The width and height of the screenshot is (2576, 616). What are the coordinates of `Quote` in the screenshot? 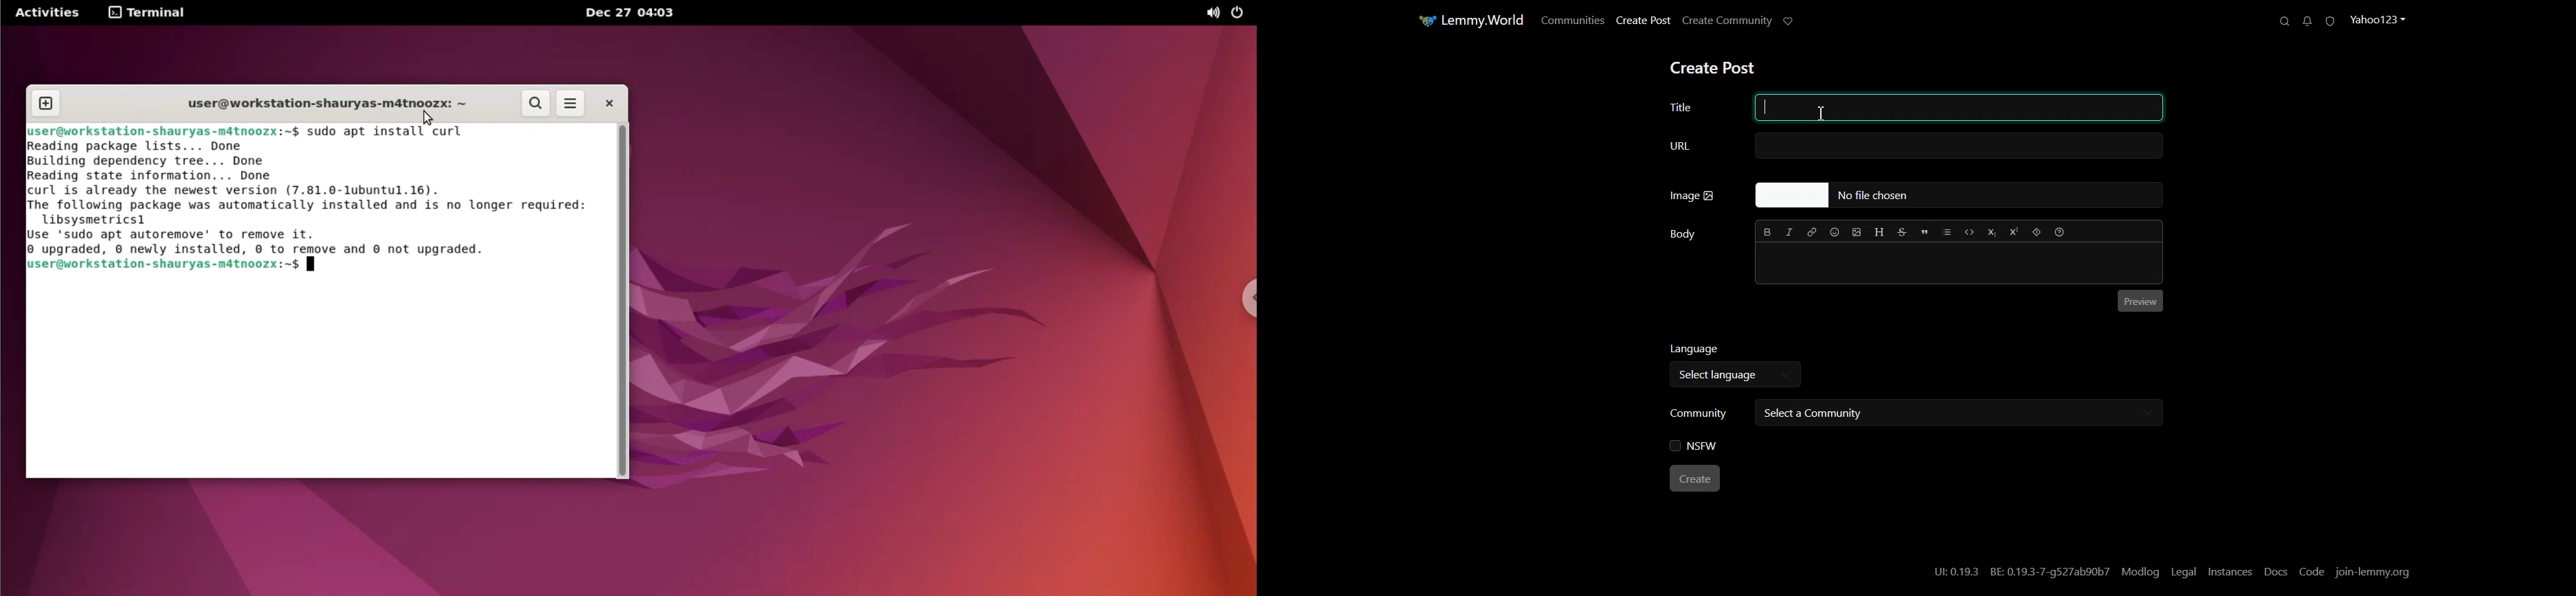 It's located at (1925, 233).